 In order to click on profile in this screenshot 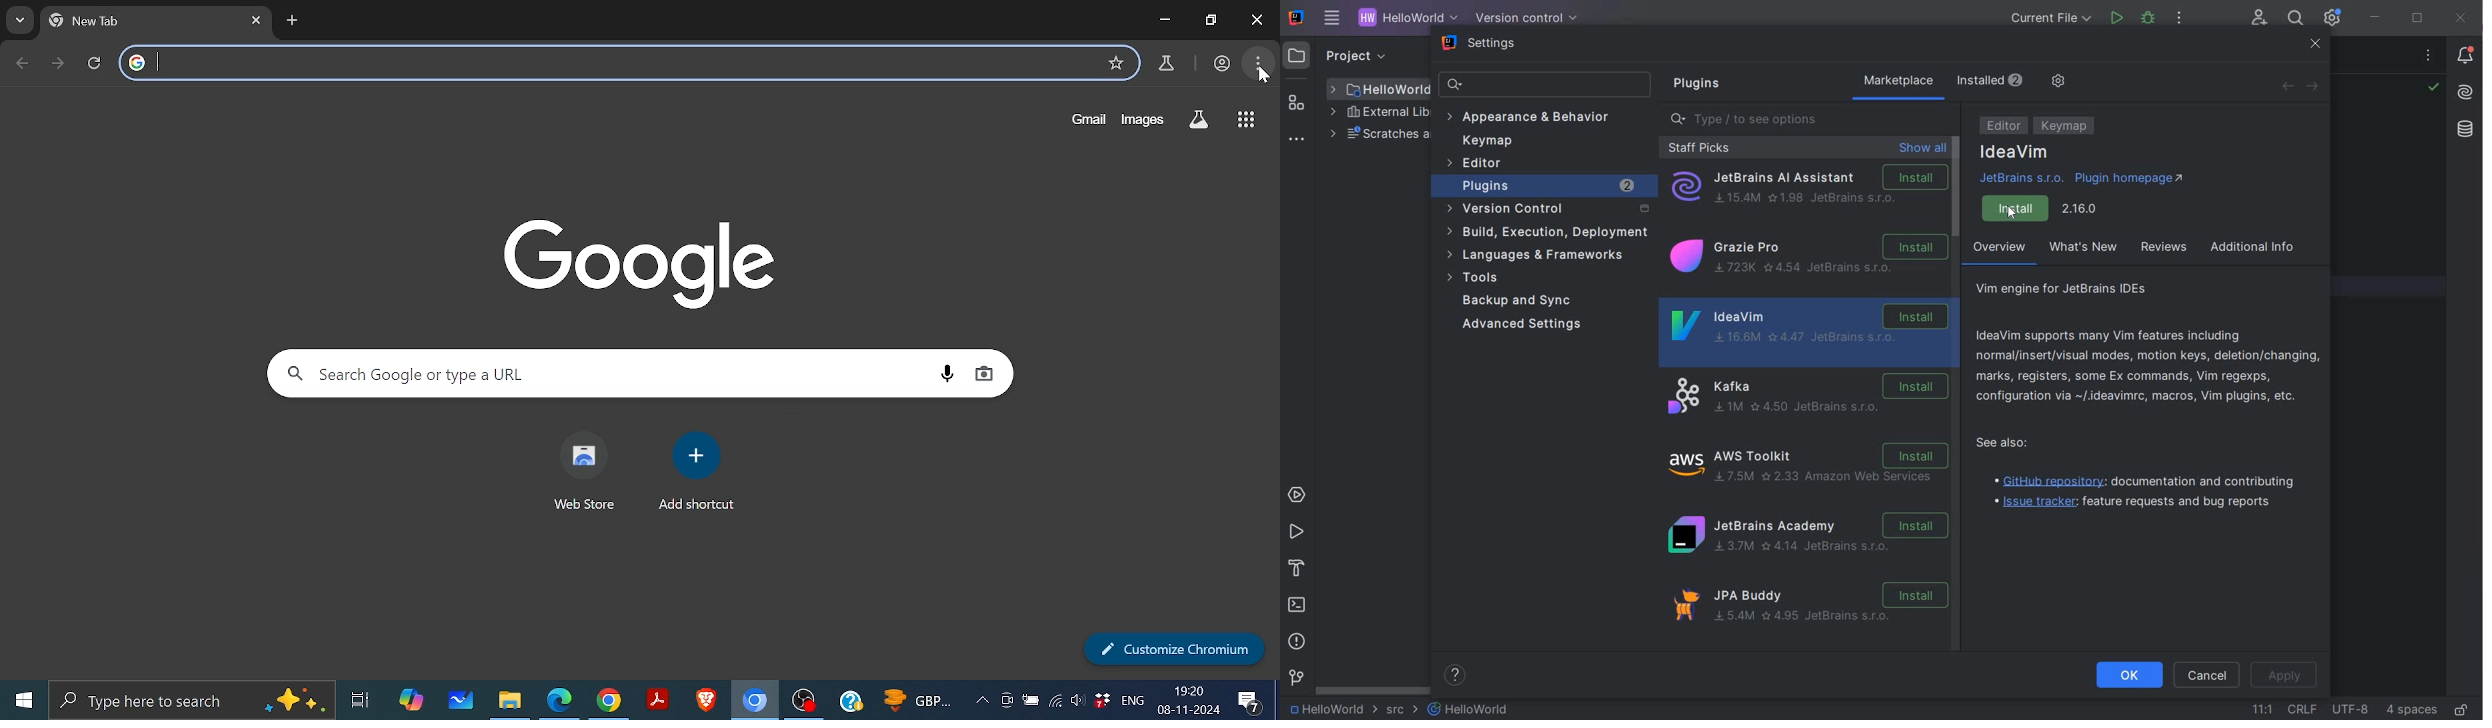, I will do `click(1219, 64)`.